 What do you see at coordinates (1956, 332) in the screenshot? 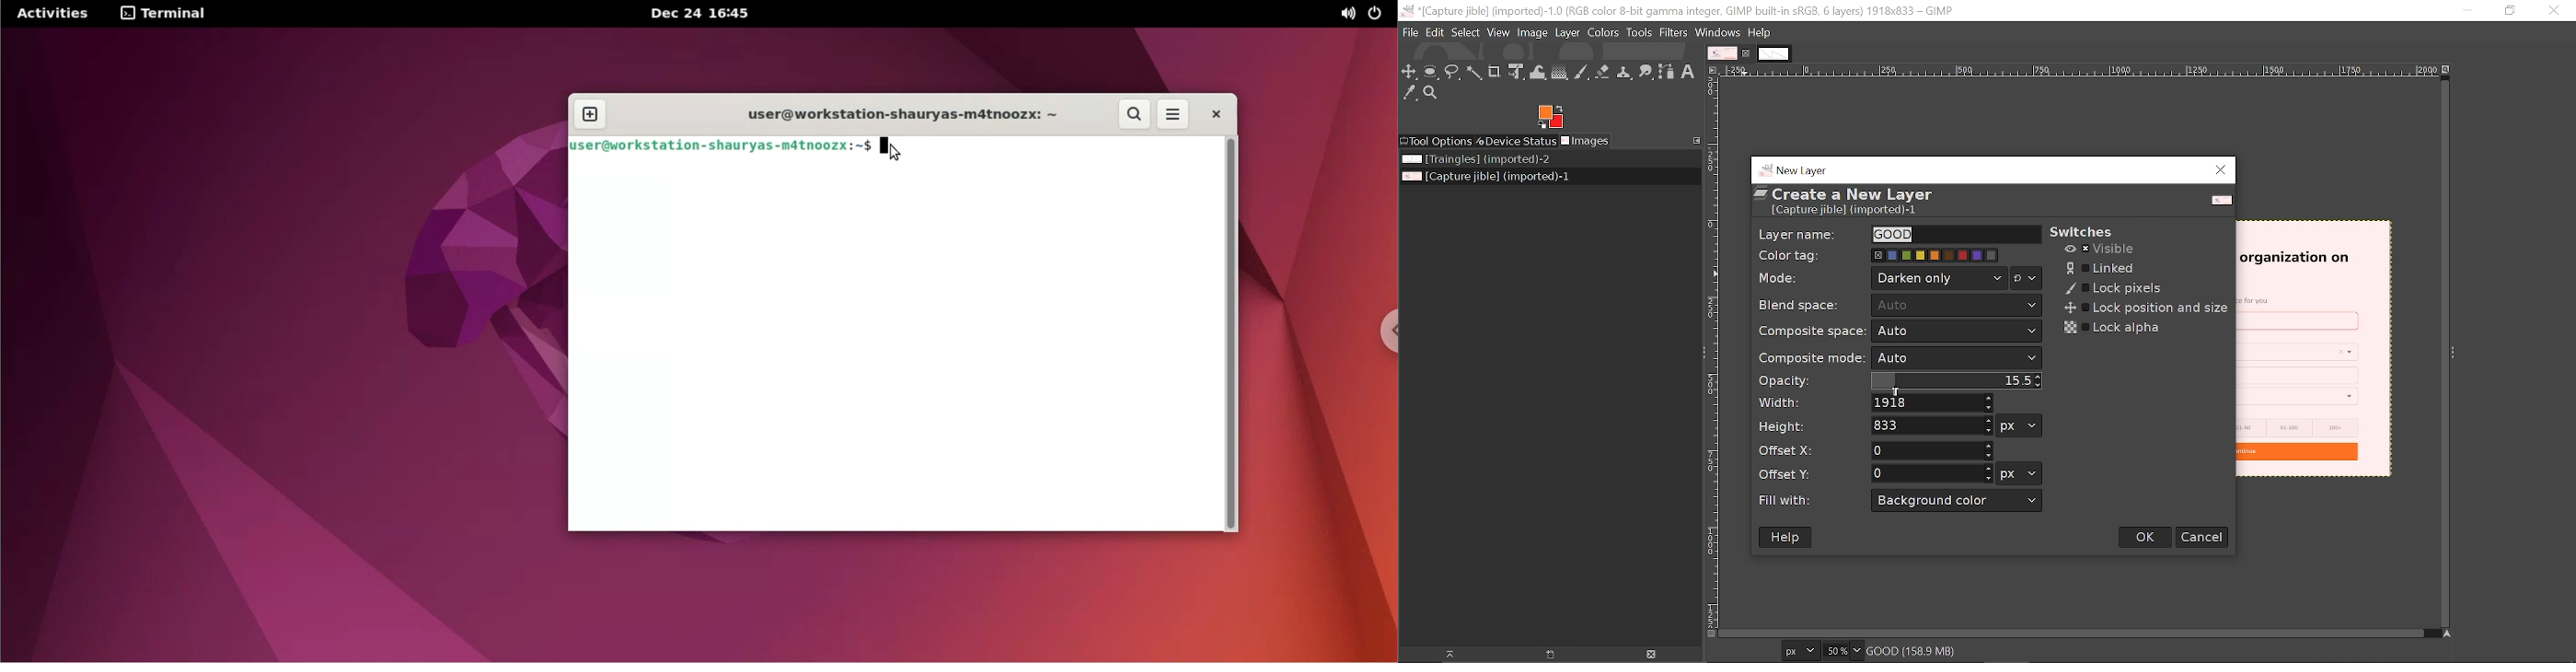
I see `Composite space` at bounding box center [1956, 332].